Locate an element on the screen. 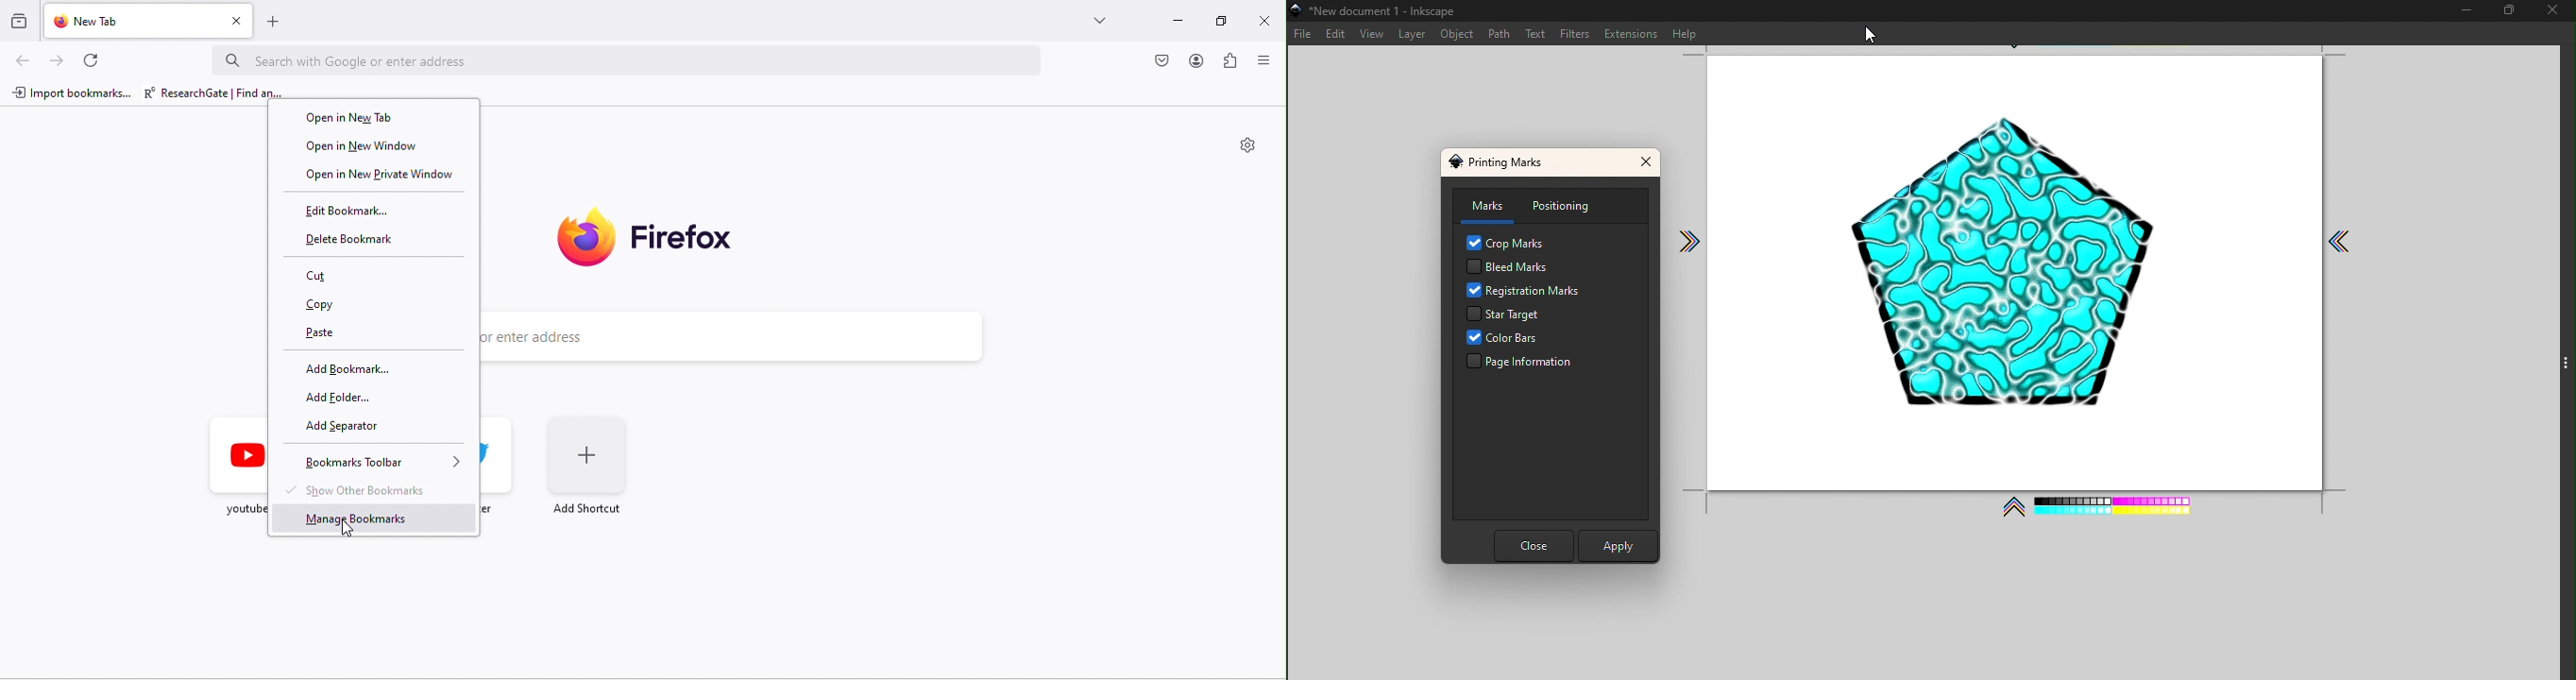 This screenshot has width=2576, height=700. research gate | find an is located at coordinates (212, 90).